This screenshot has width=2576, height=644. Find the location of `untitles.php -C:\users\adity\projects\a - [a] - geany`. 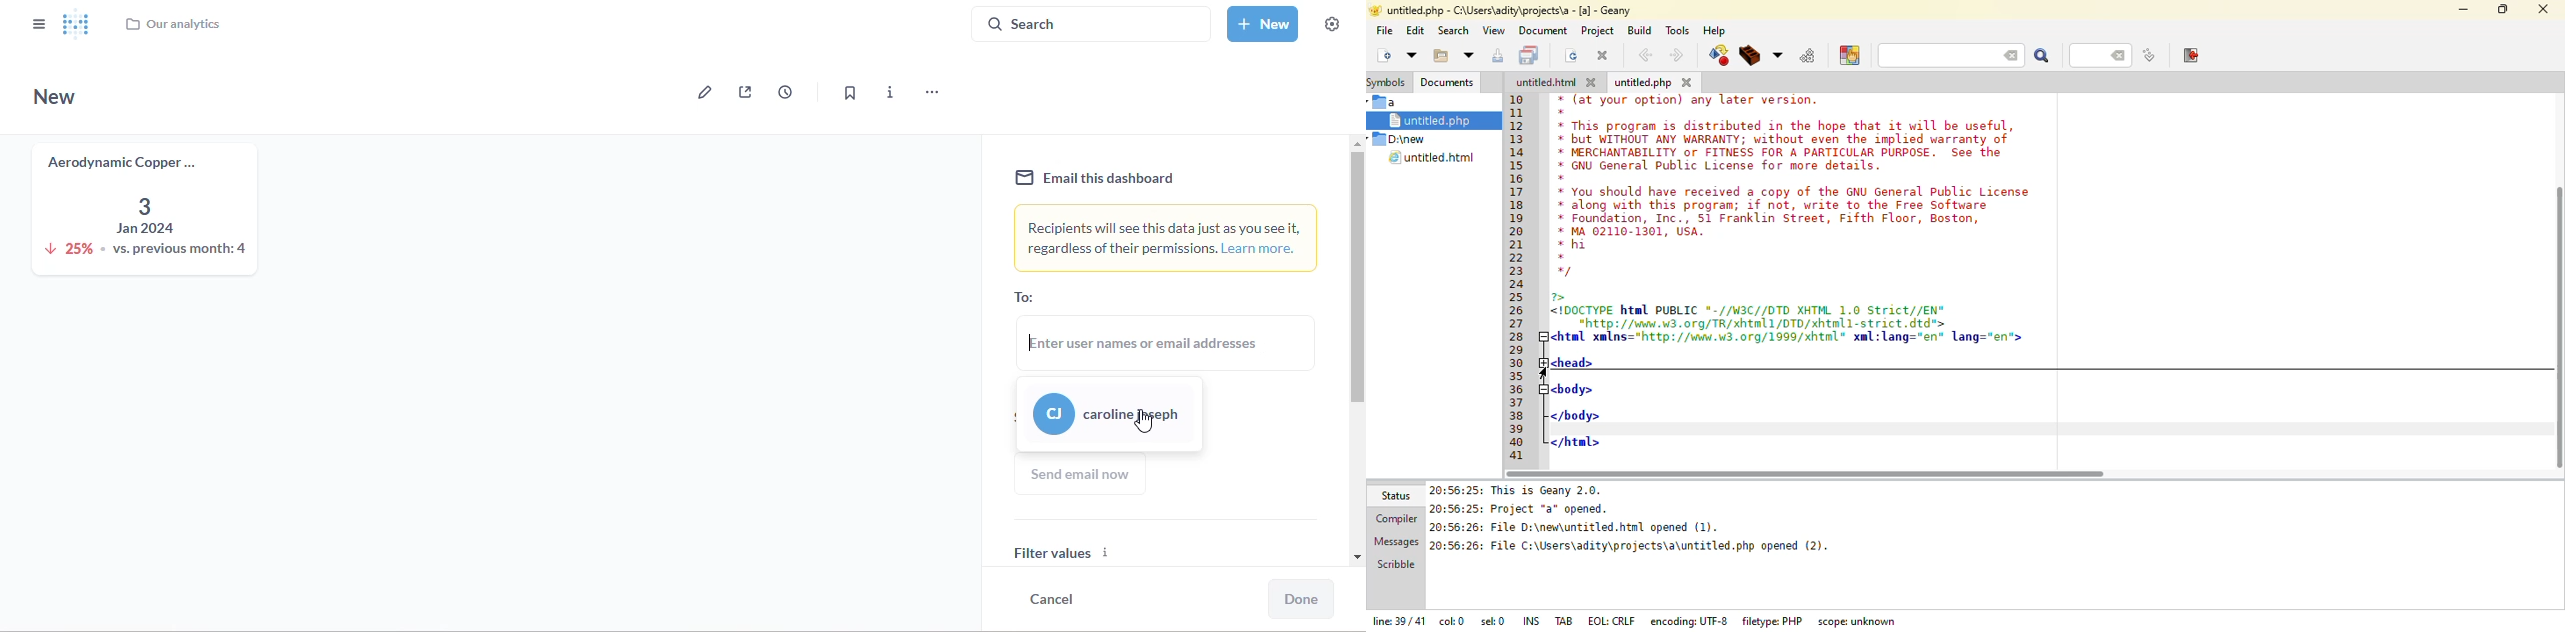

untitles.php -C:\users\adity\projects\a - [a] - geany is located at coordinates (1529, 11).